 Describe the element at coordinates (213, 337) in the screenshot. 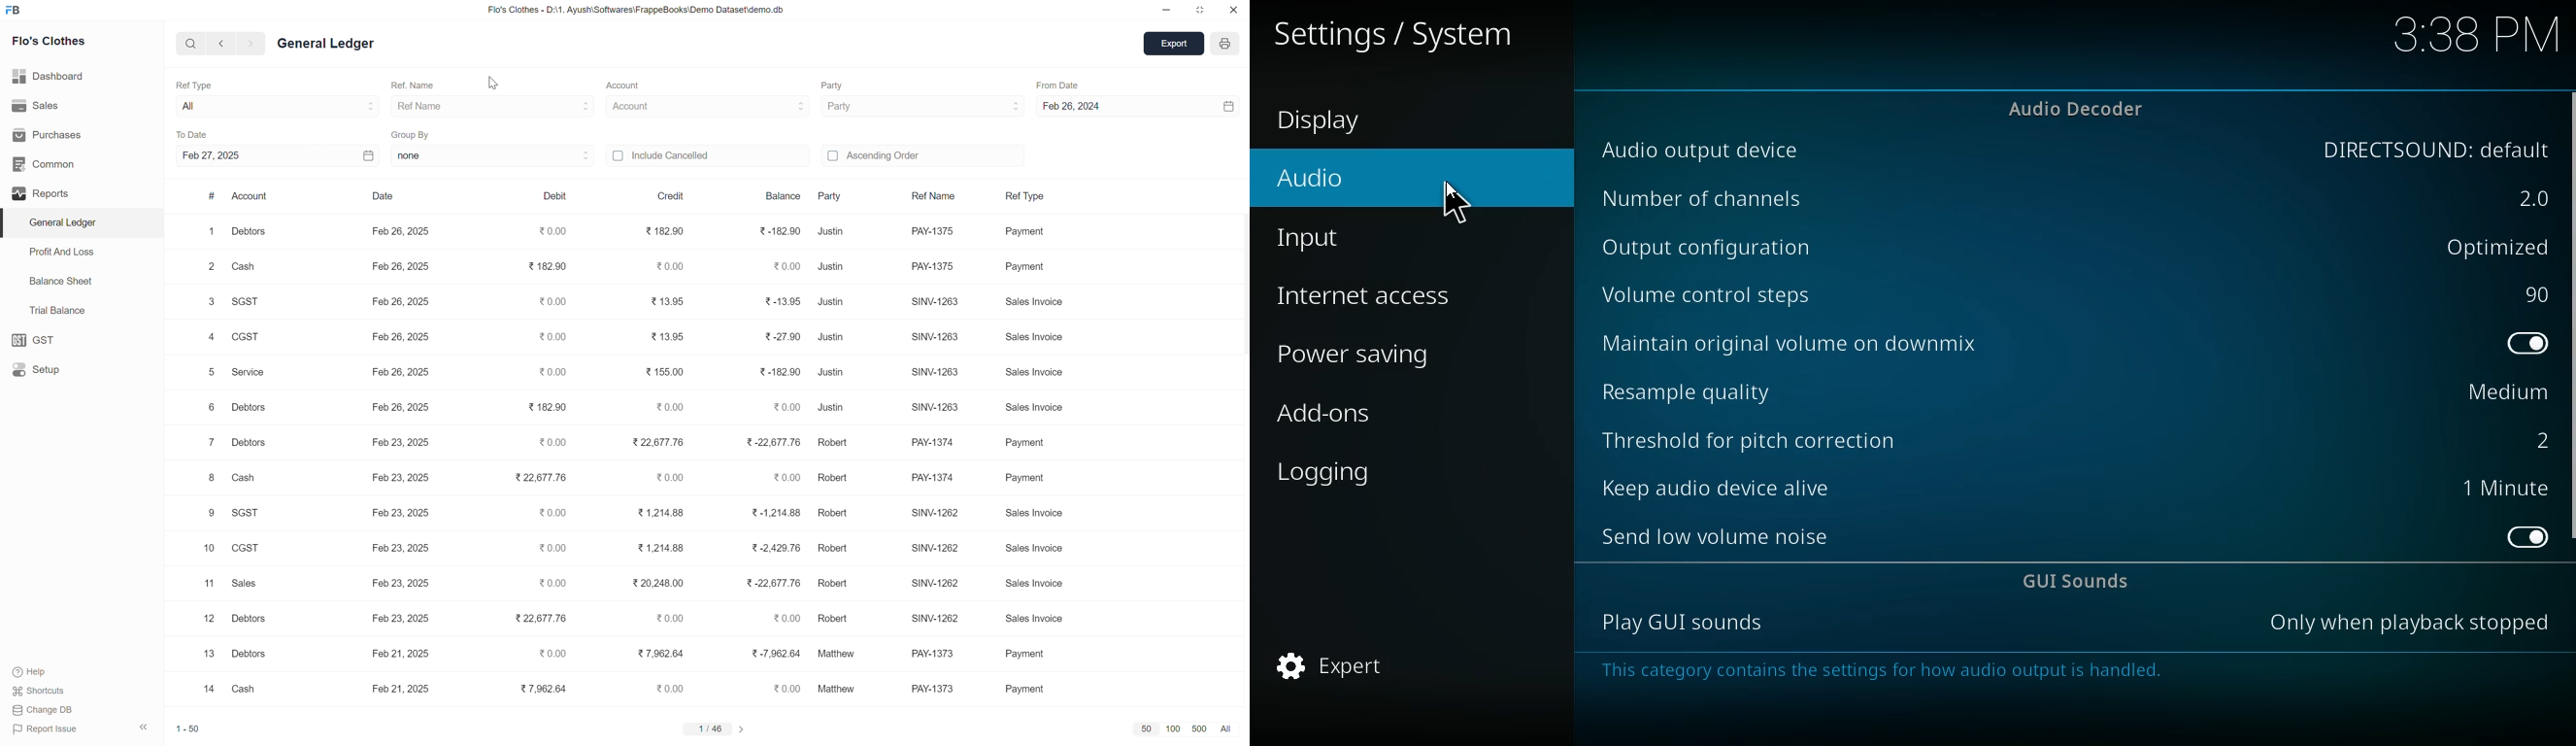

I see `4` at that location.